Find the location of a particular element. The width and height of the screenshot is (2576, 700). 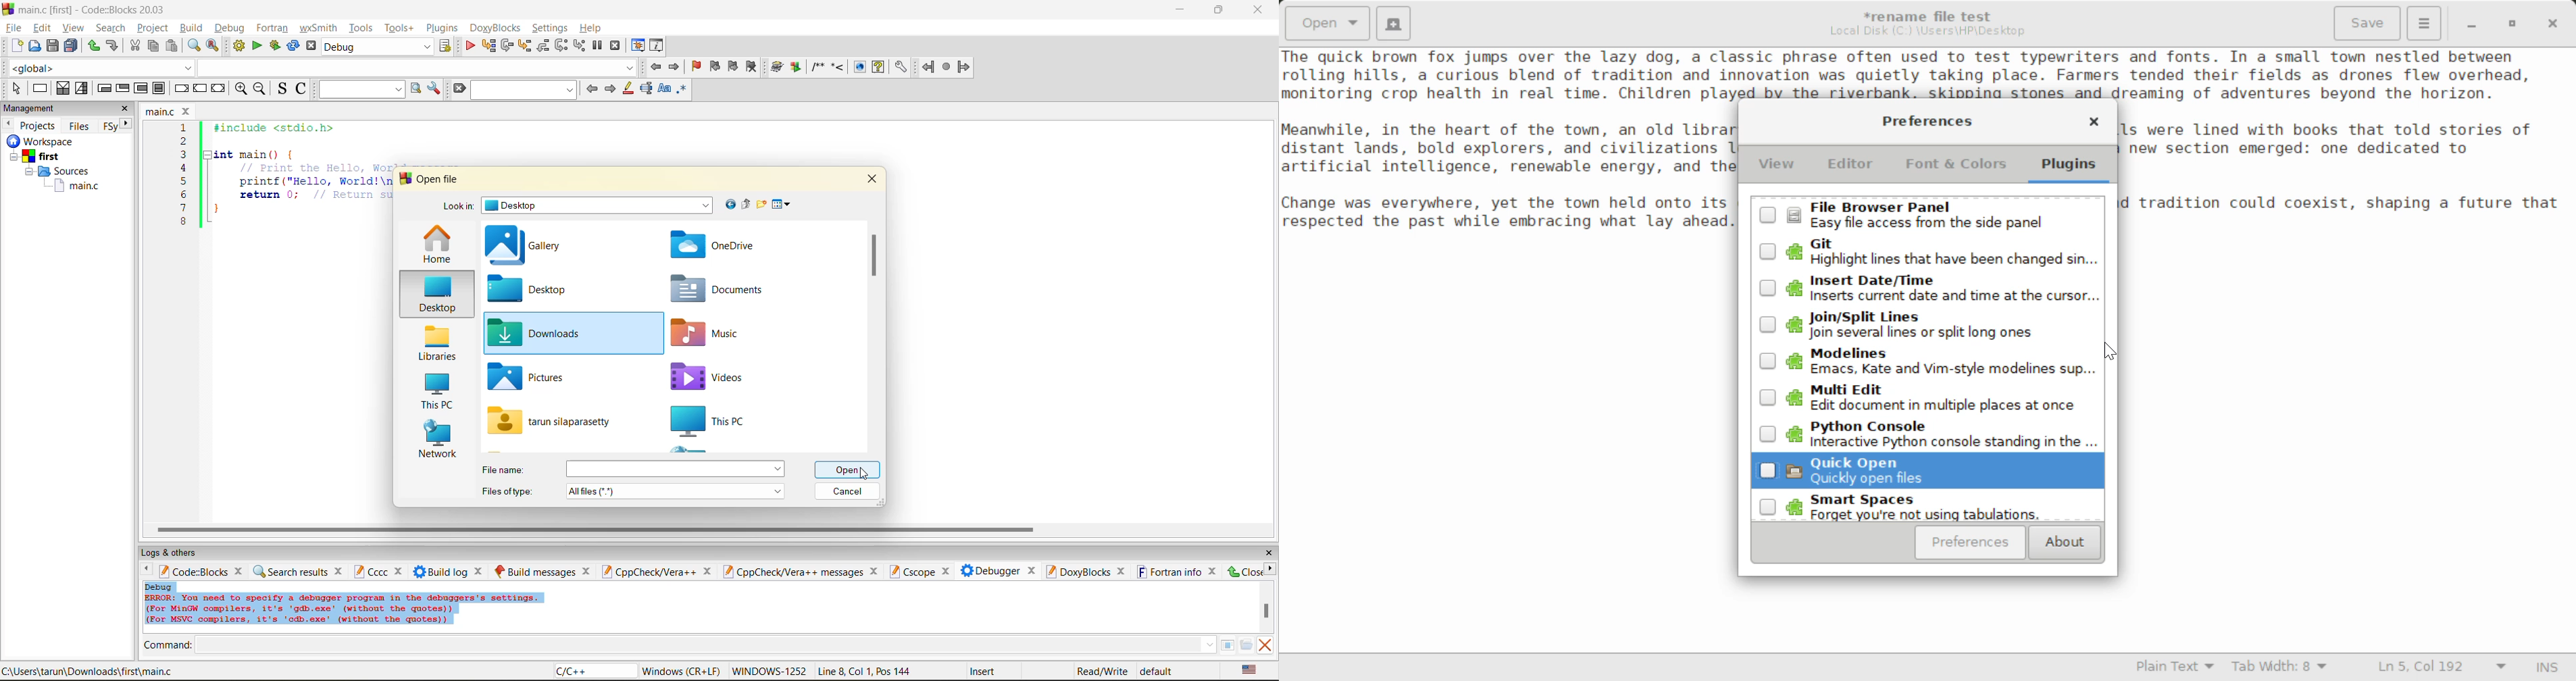

highlight is located at coordinates (627, 89).